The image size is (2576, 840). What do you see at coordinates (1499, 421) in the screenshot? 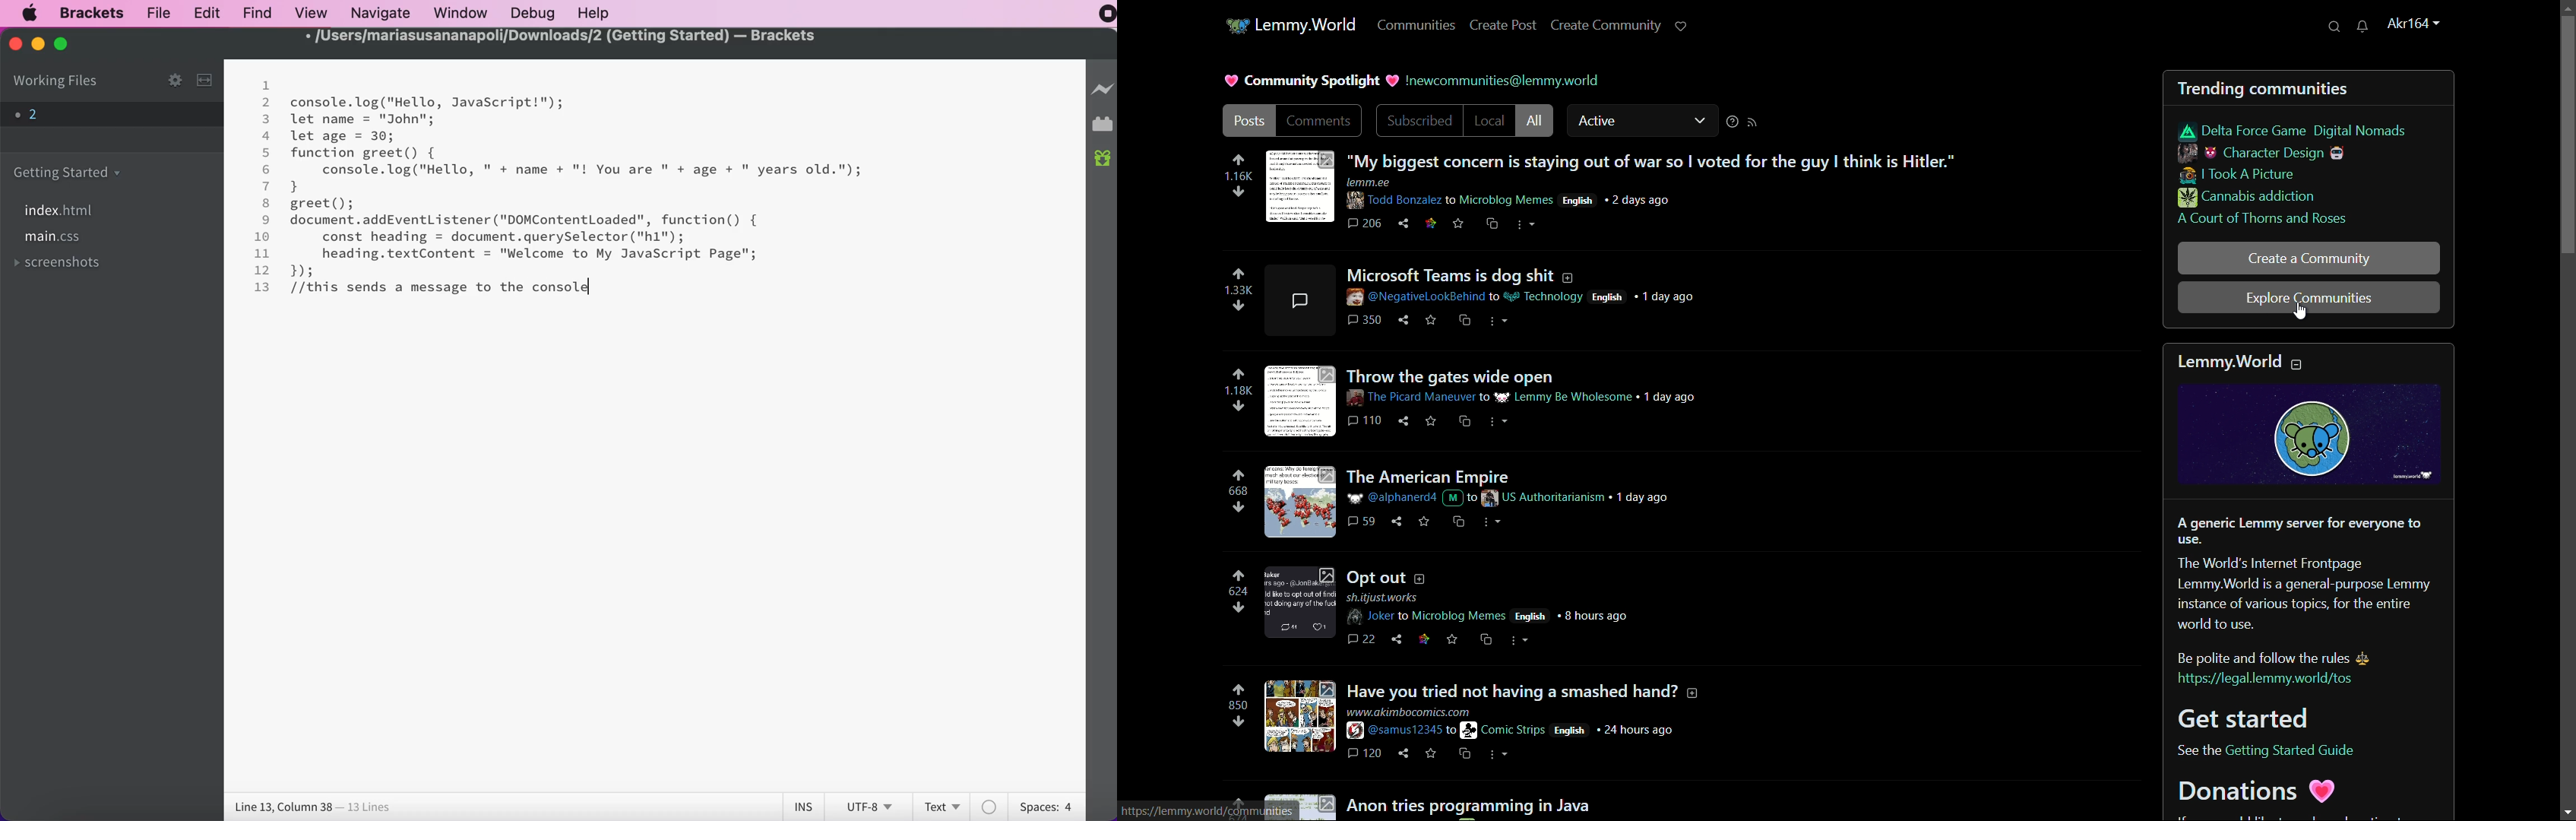
I see `more` at bounding box center [1499, 421].